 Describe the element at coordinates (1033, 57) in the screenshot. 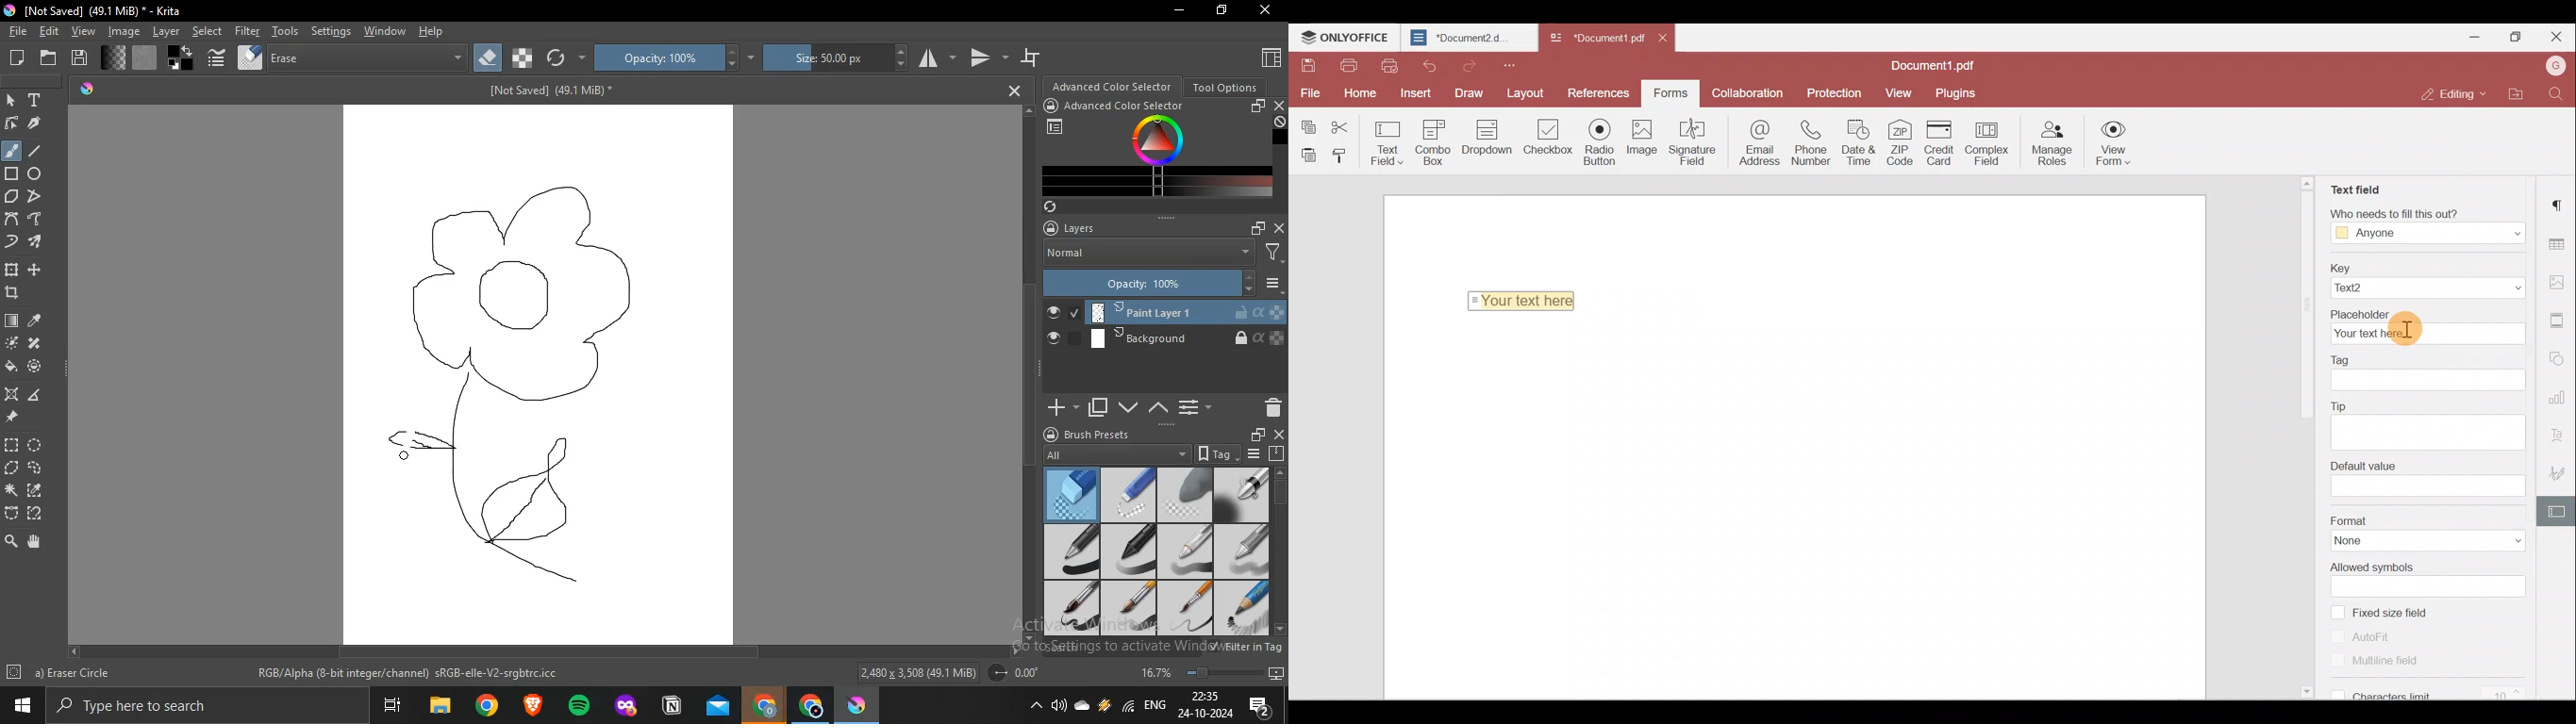

I see `wrap around mode` at that location.